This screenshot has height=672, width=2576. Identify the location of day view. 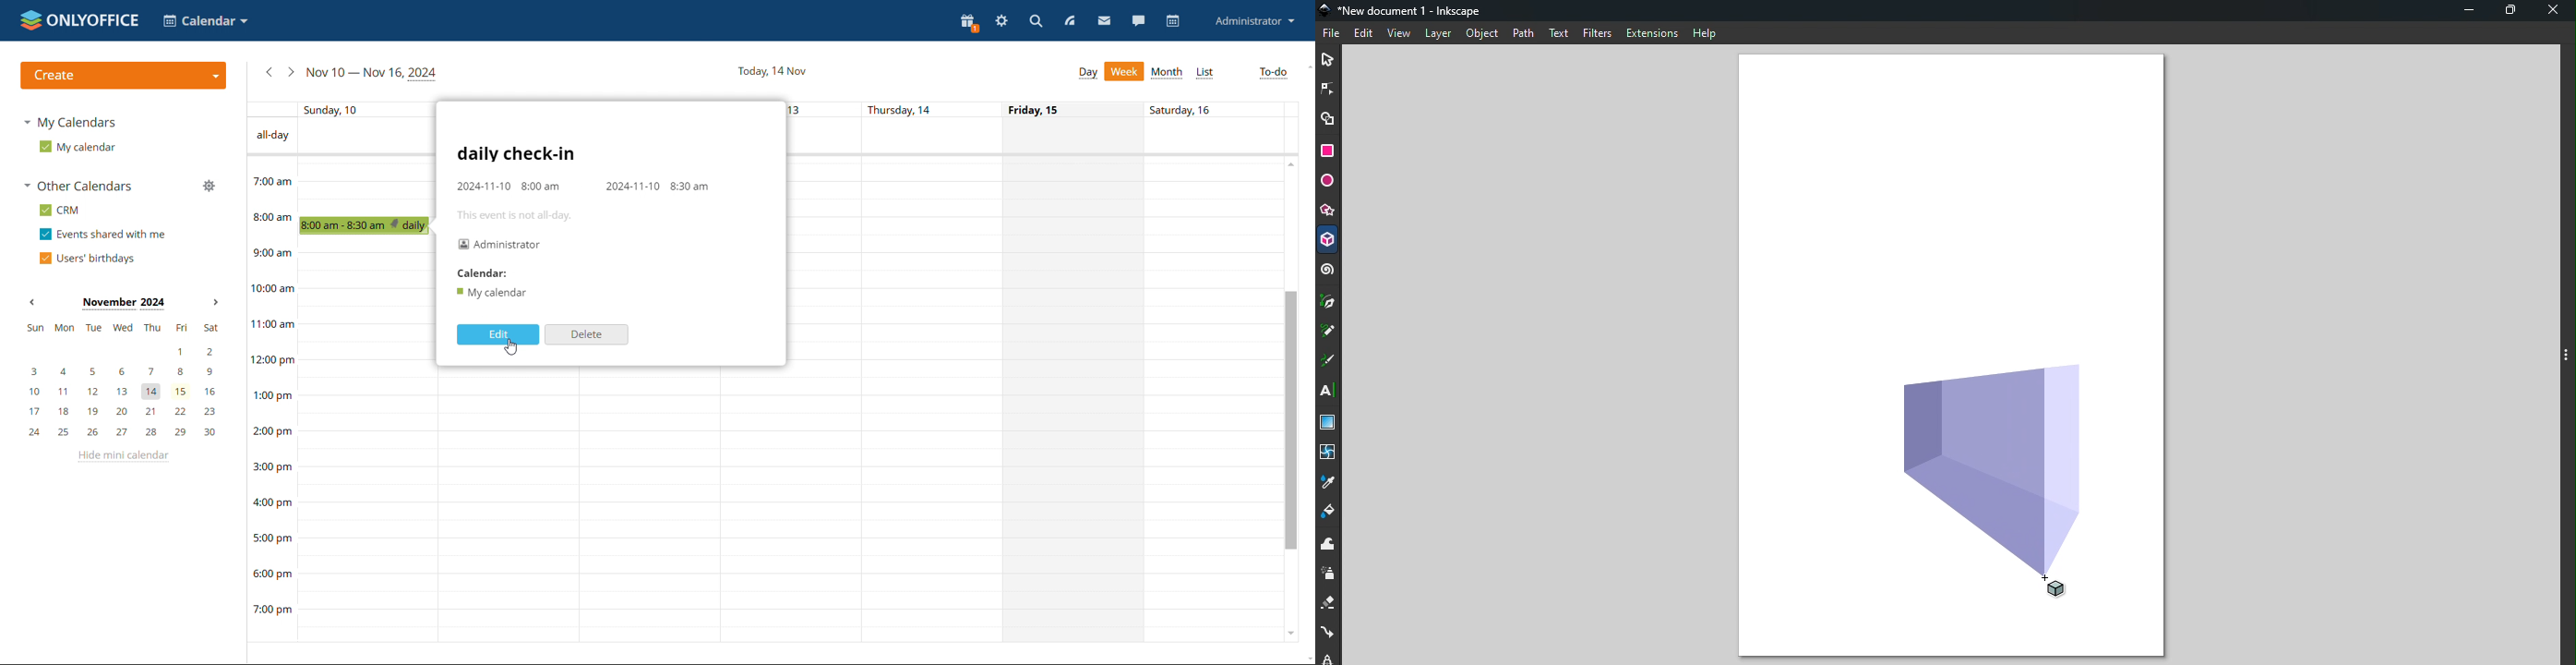
(1088, 73).